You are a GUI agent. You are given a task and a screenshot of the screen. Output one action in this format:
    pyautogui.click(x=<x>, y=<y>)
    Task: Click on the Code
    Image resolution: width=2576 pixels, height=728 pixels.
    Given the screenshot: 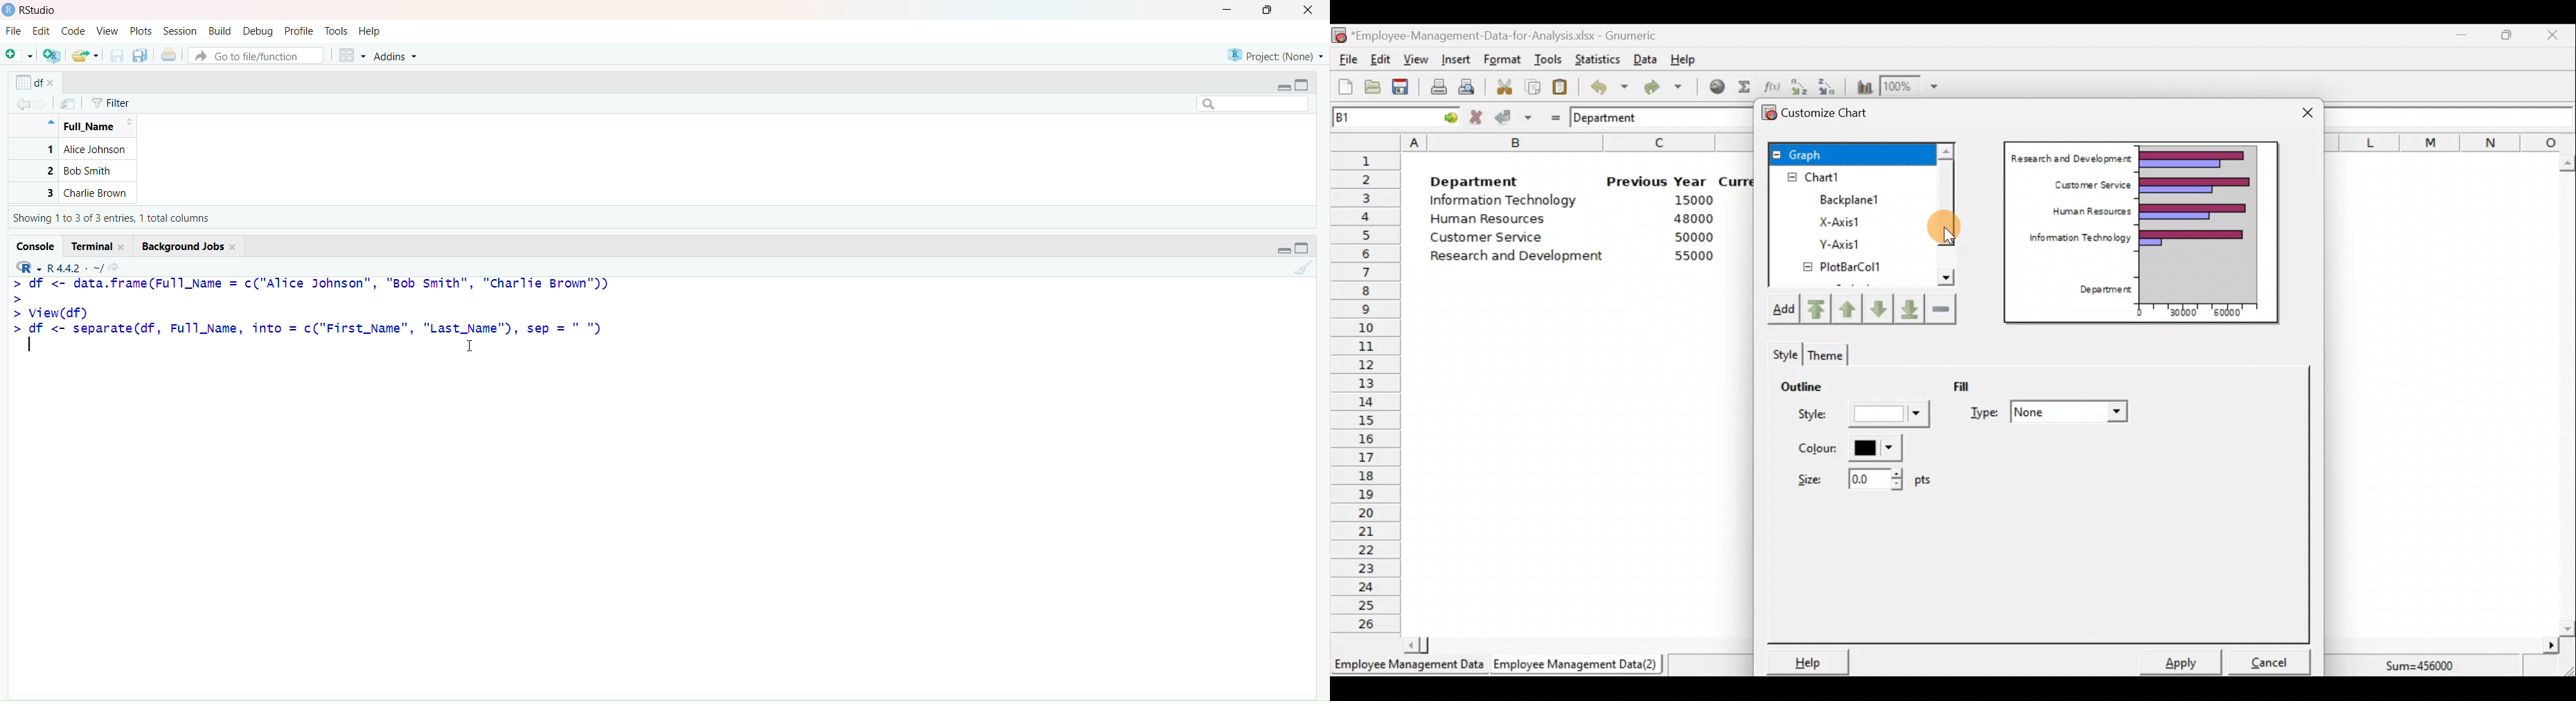 What is the action you would take?
    pyautogui.click(x=73, y=32)
    